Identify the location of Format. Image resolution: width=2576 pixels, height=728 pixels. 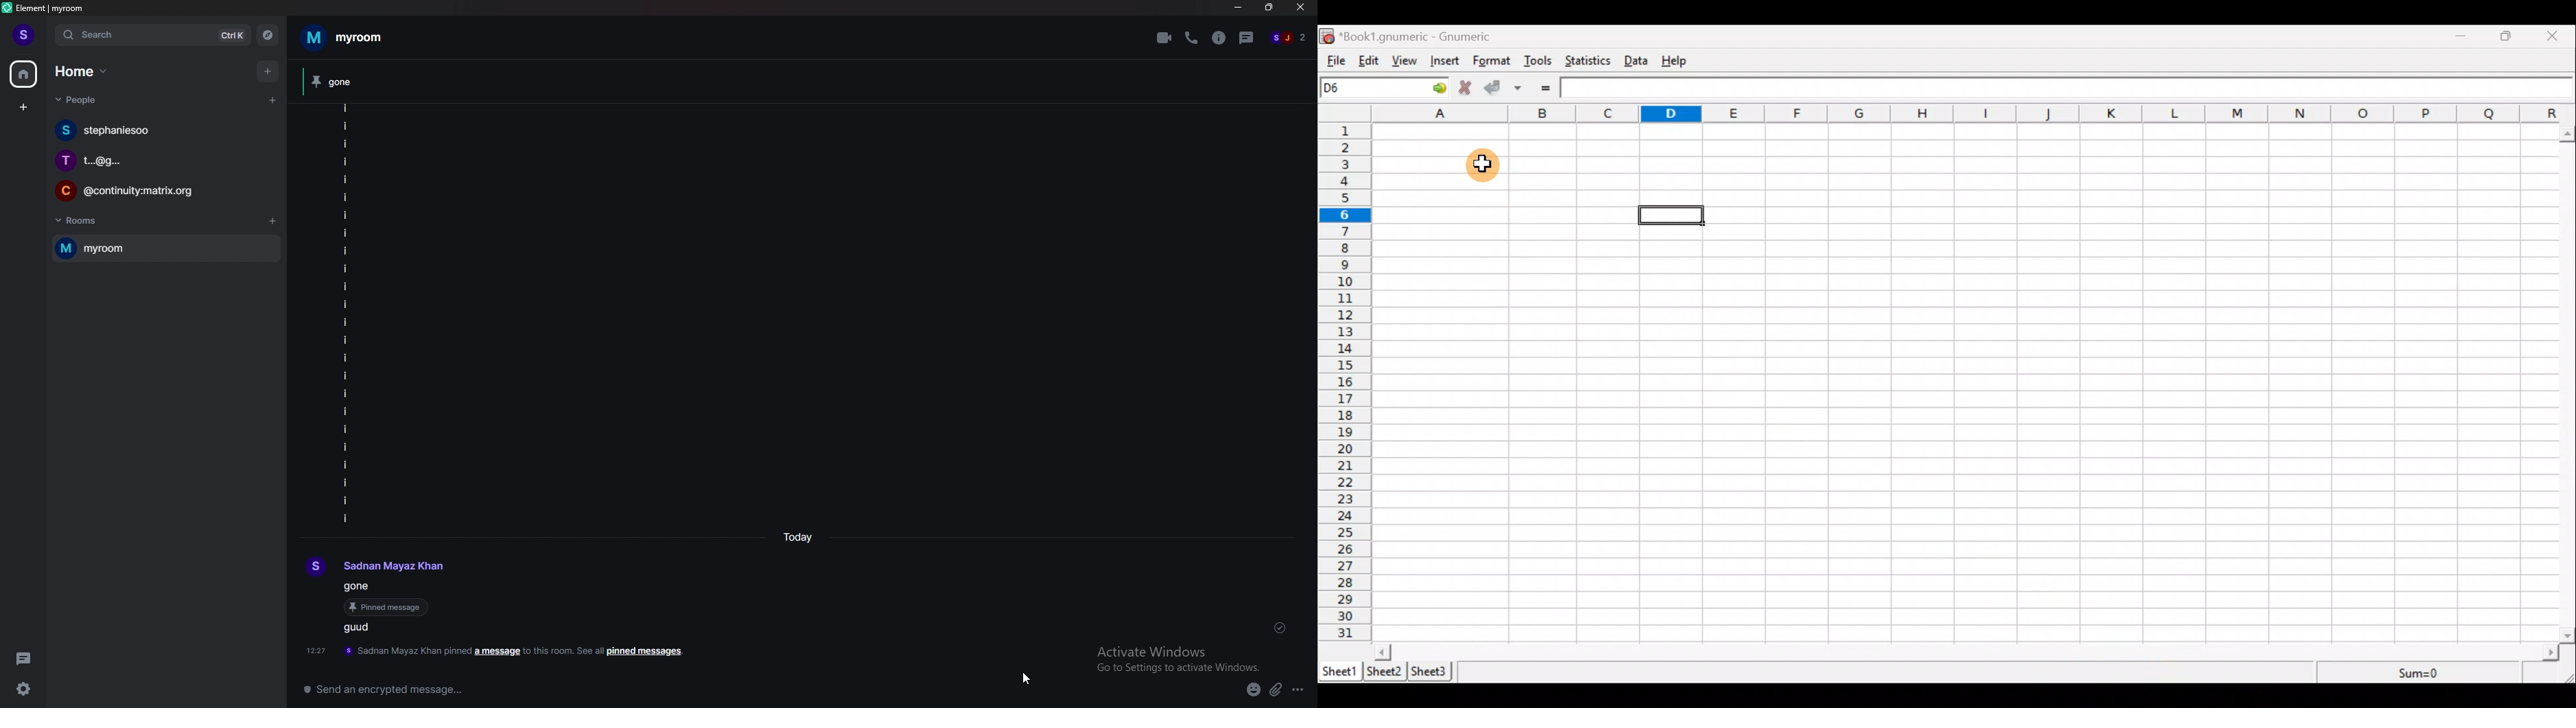
(1492, 62).